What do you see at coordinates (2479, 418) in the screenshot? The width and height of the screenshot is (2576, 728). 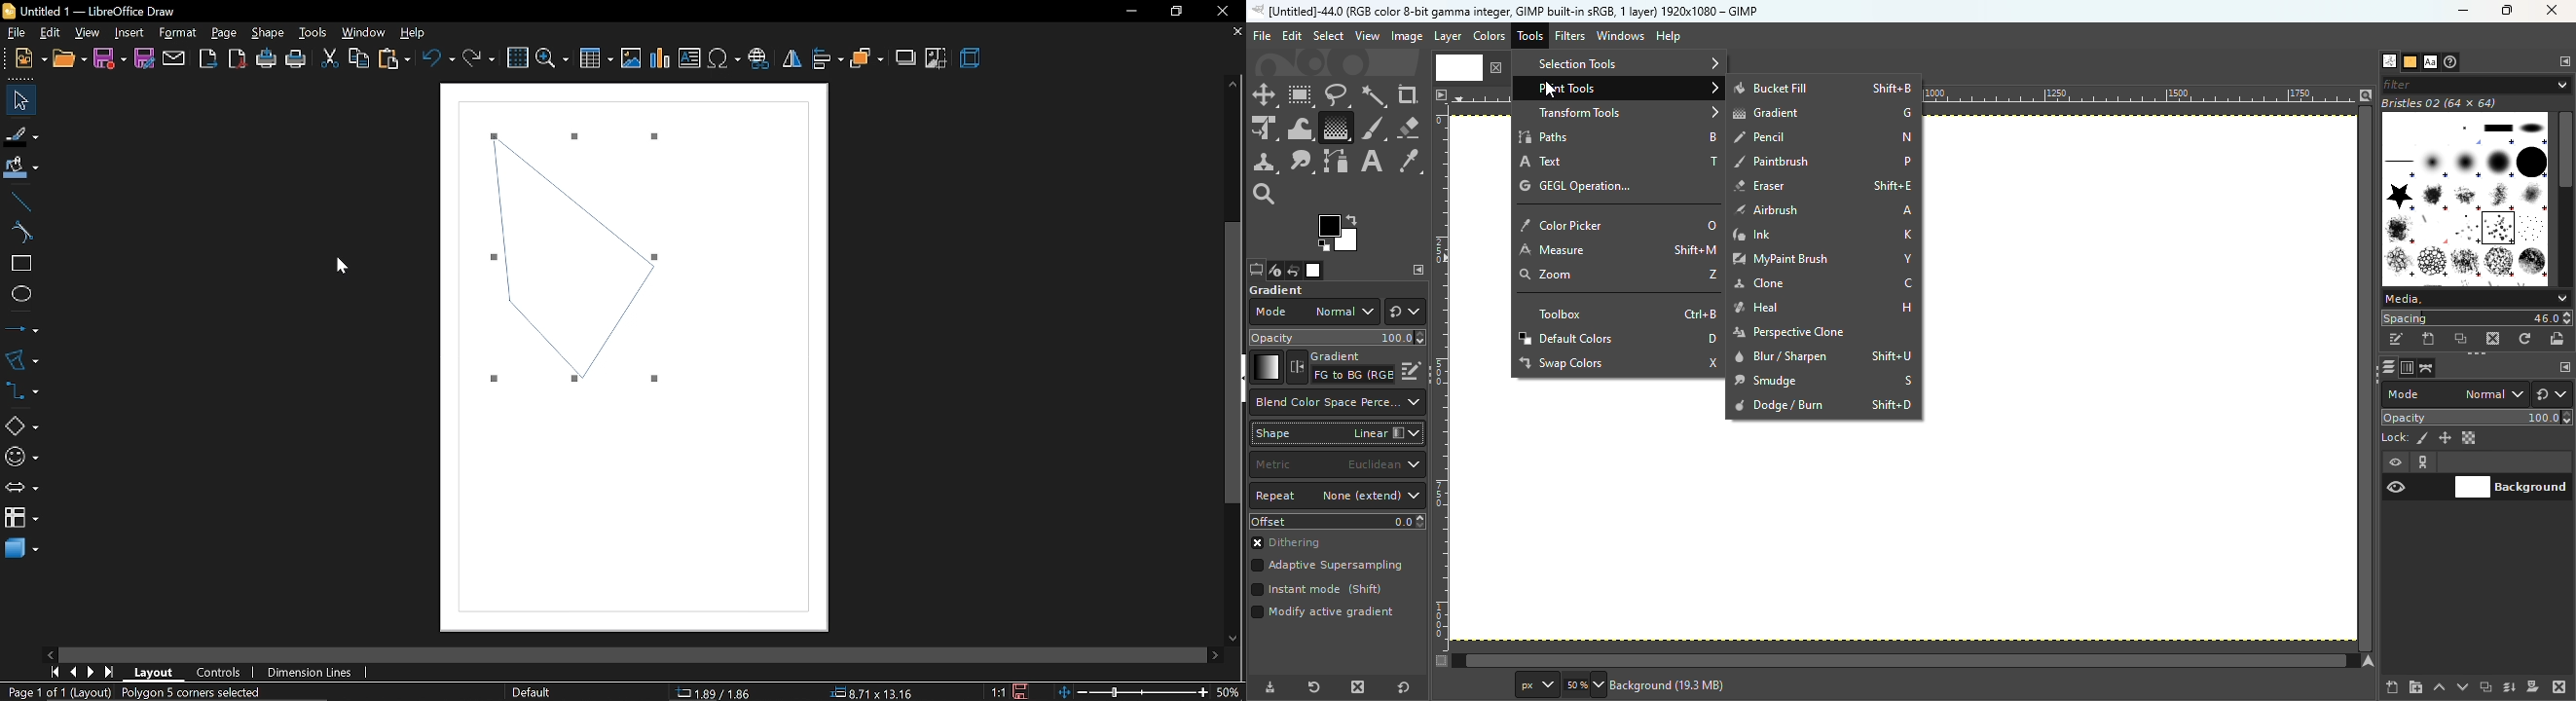 I see `Opacity` at bounding box center [2479, 418].